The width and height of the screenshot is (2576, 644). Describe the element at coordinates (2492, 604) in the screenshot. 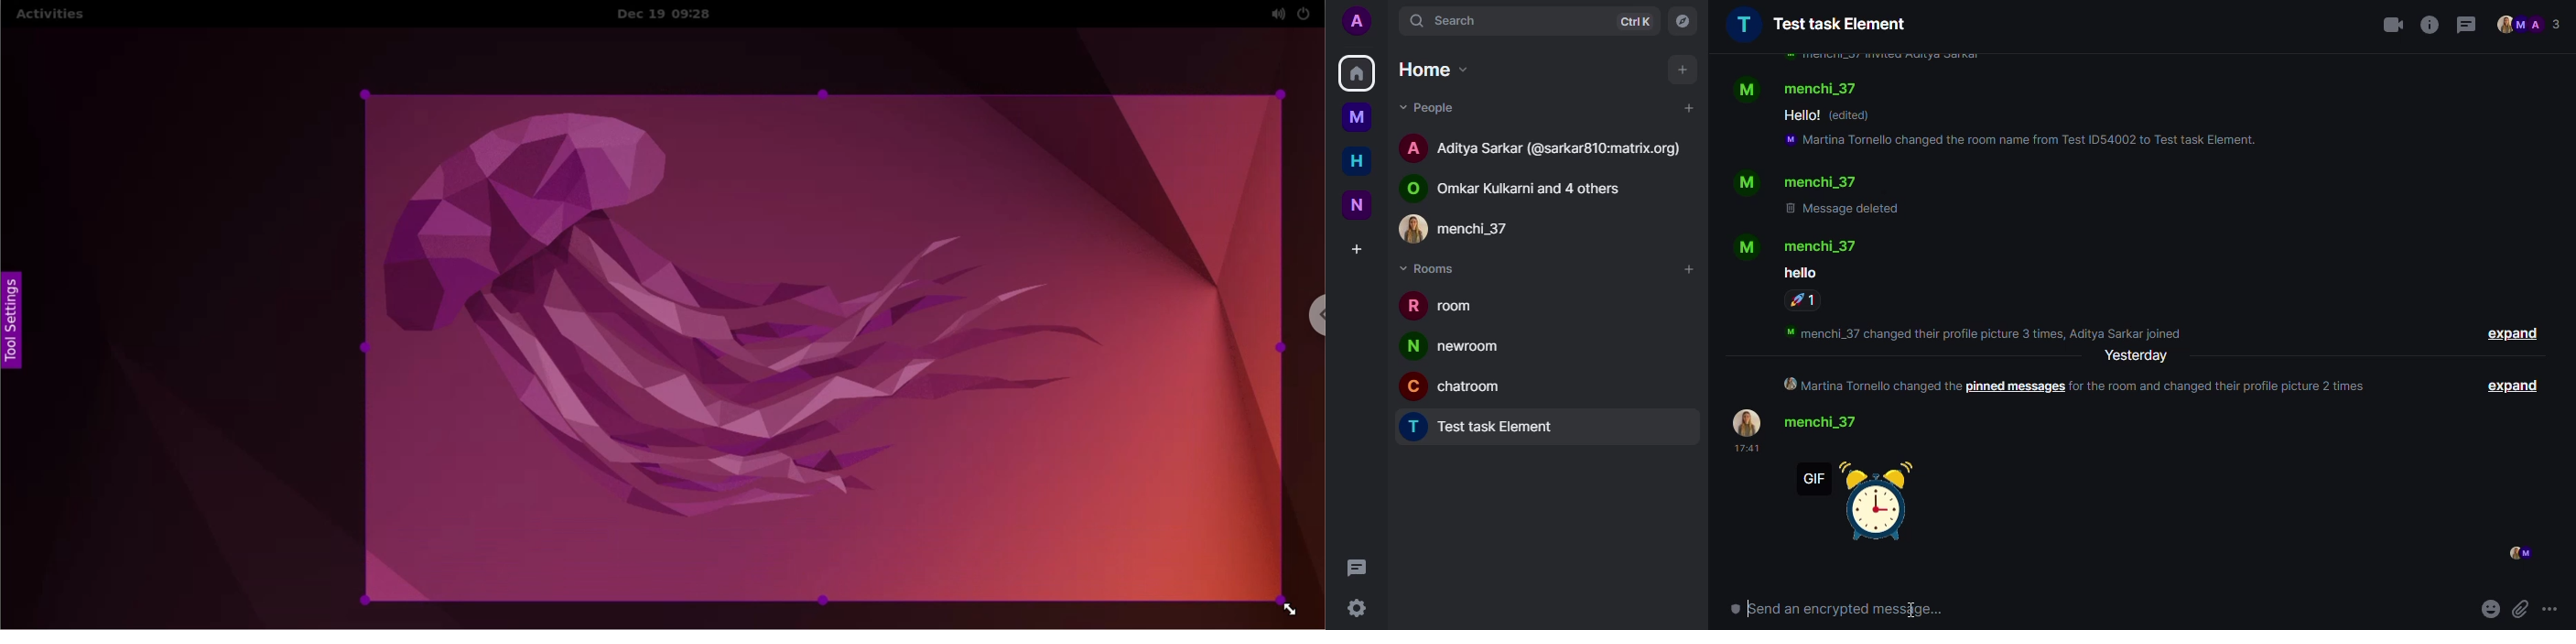

I see `emoji` at that location.